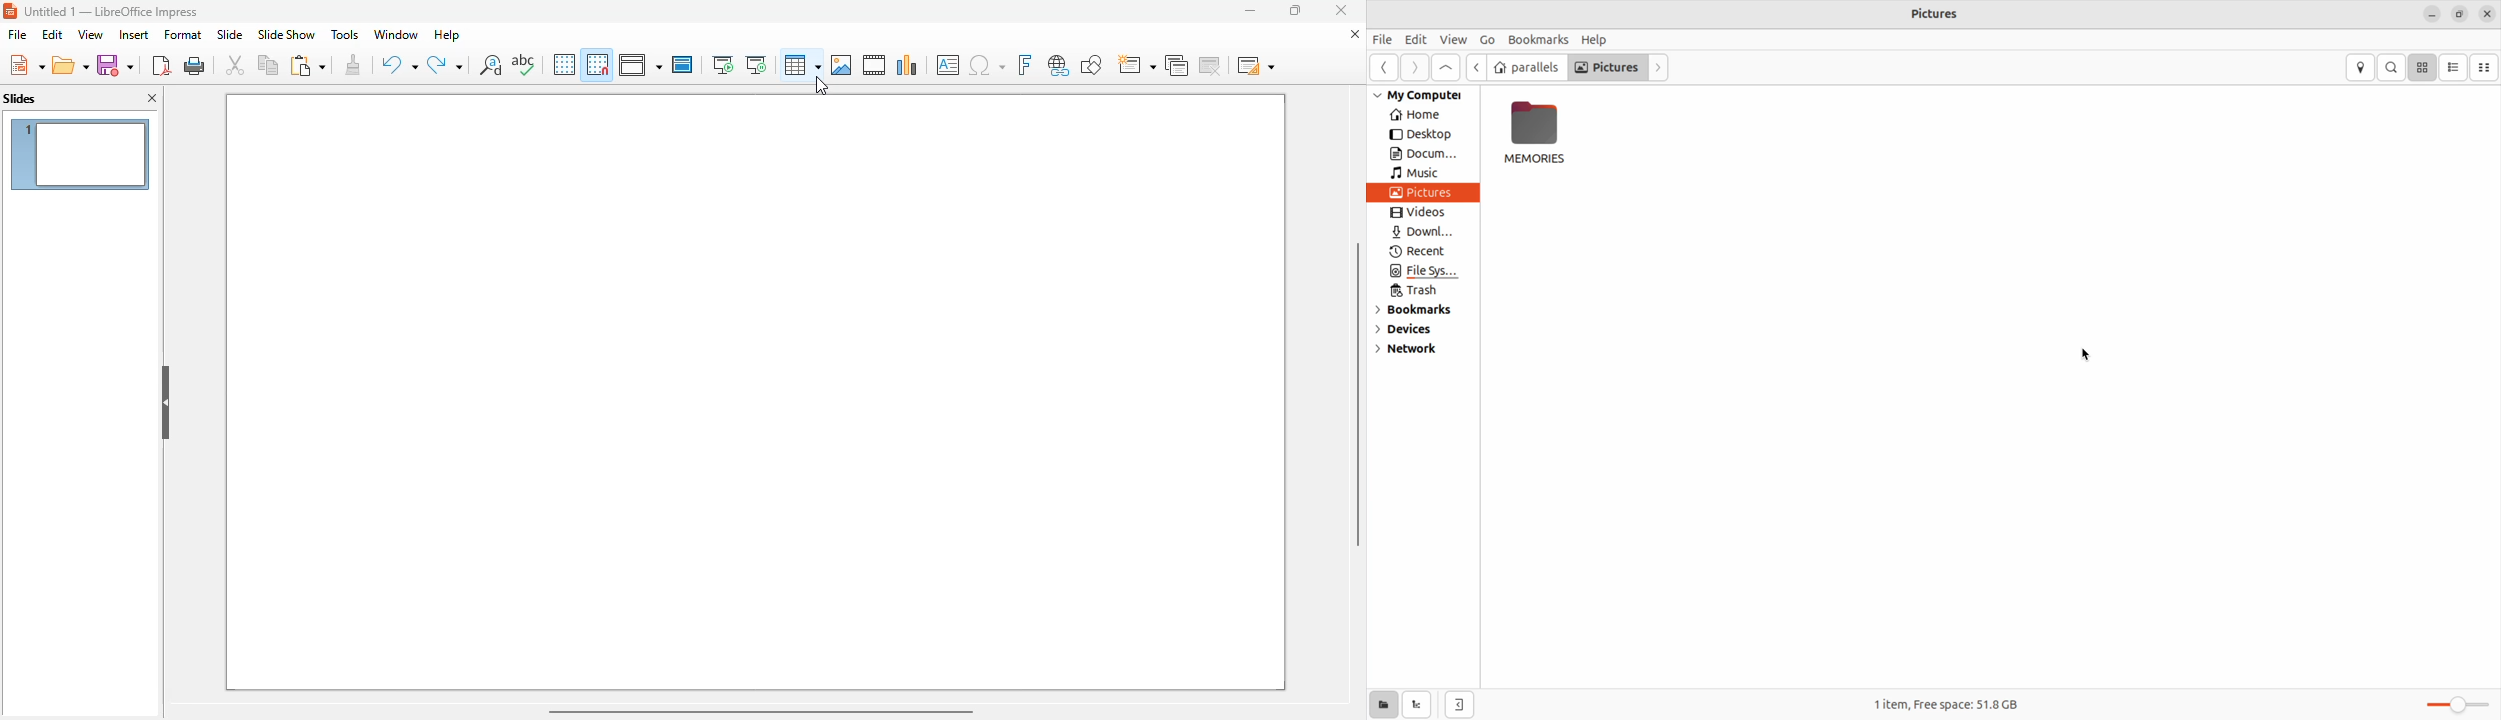 Image resolution: width=2520 pixels, height=728 pixels. Describe the element at coordinates (153, 98) in the screenshot. I see `close pane` at that location.